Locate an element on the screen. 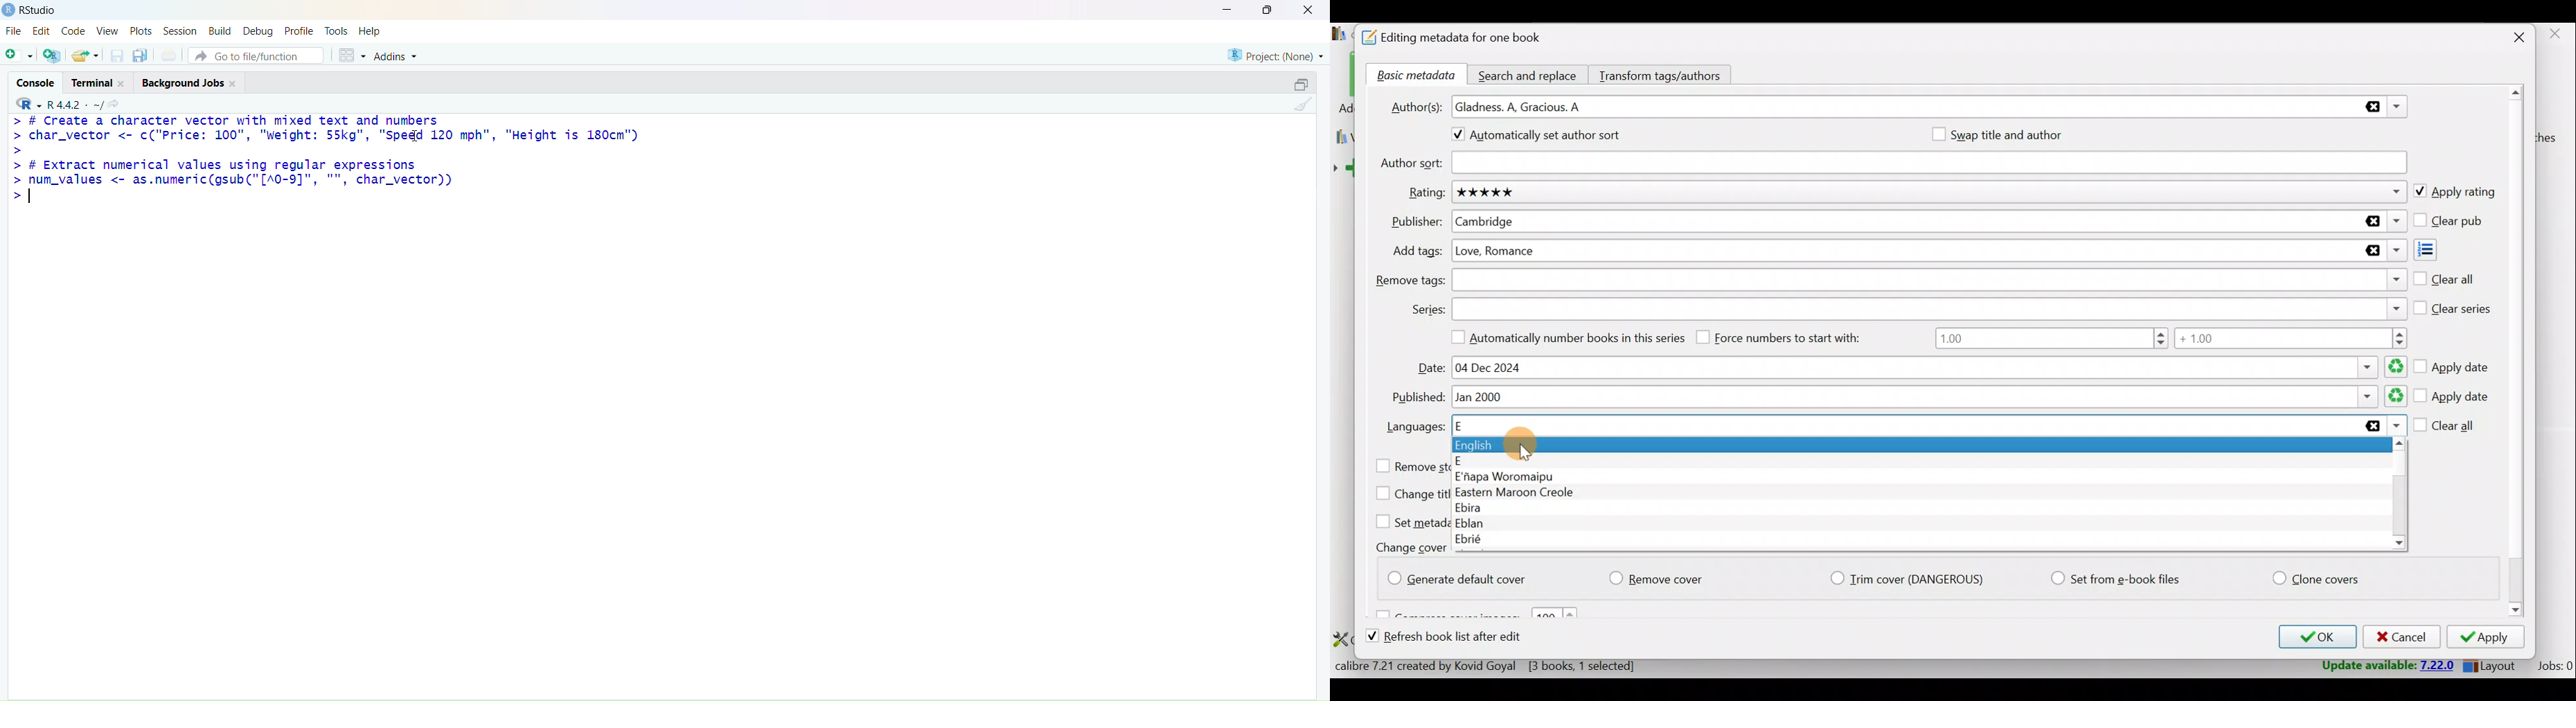  Publisher: is located at coordinates (1417, 222).